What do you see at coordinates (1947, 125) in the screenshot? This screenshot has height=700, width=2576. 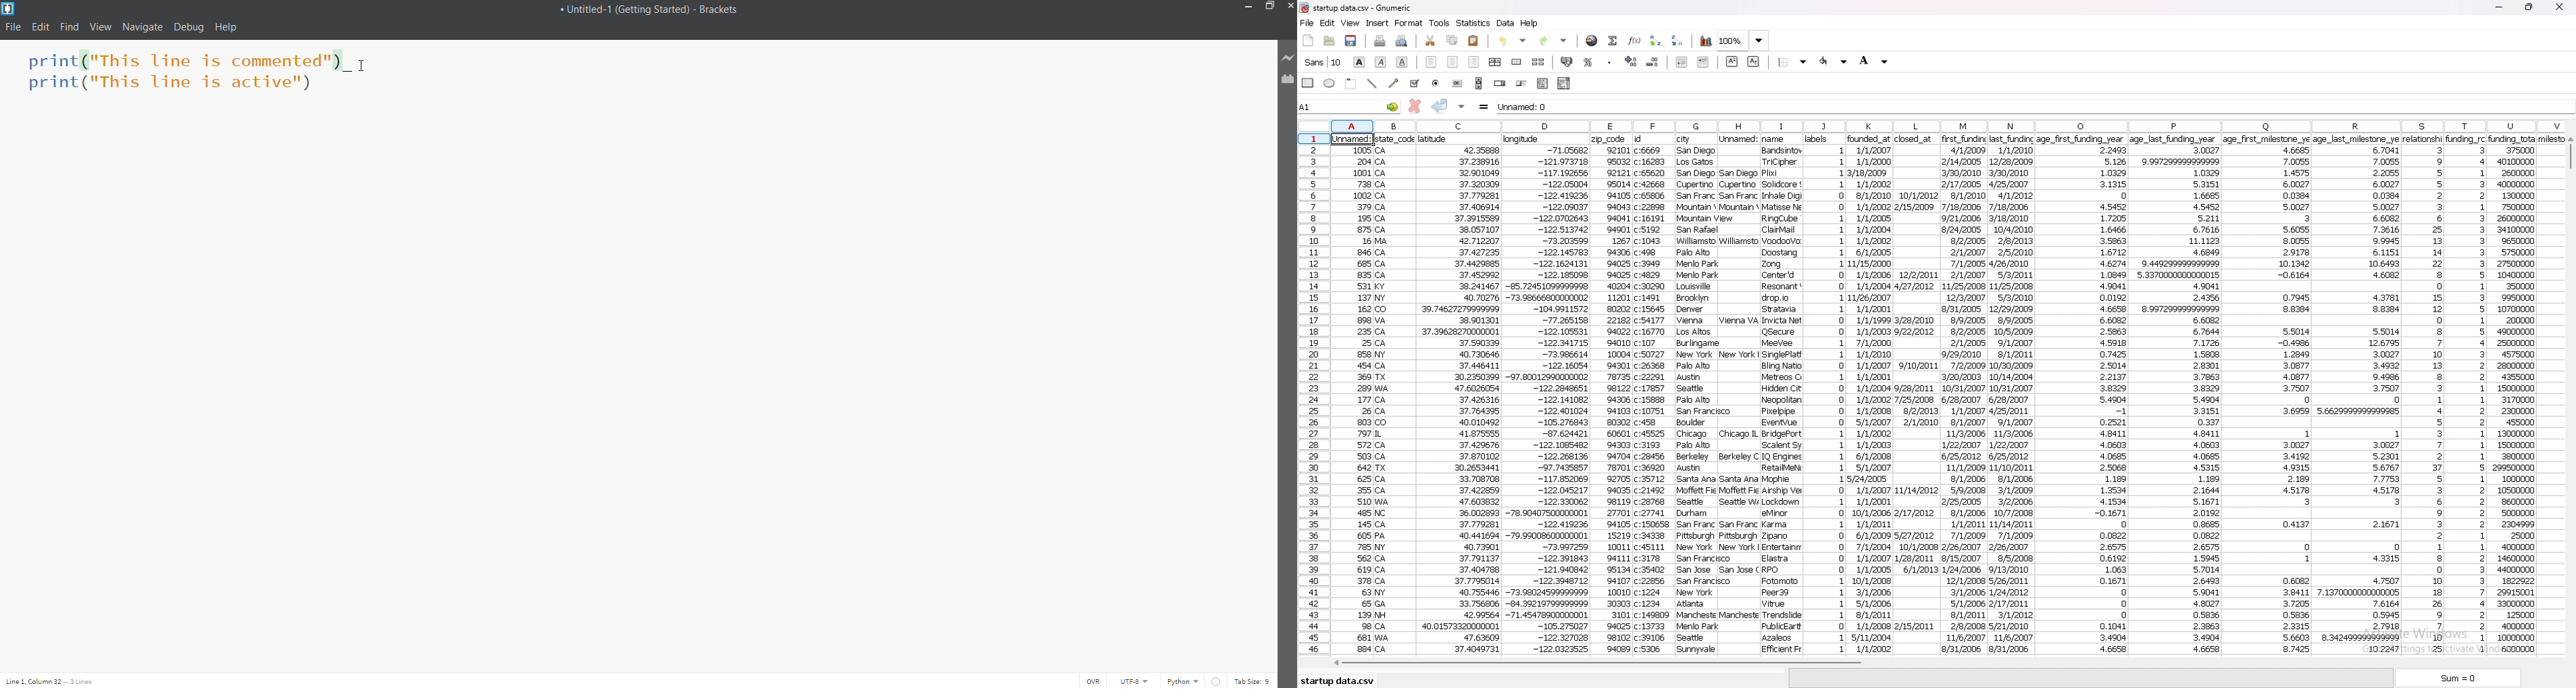 I see `columns` at bounding box center [1947, 125].